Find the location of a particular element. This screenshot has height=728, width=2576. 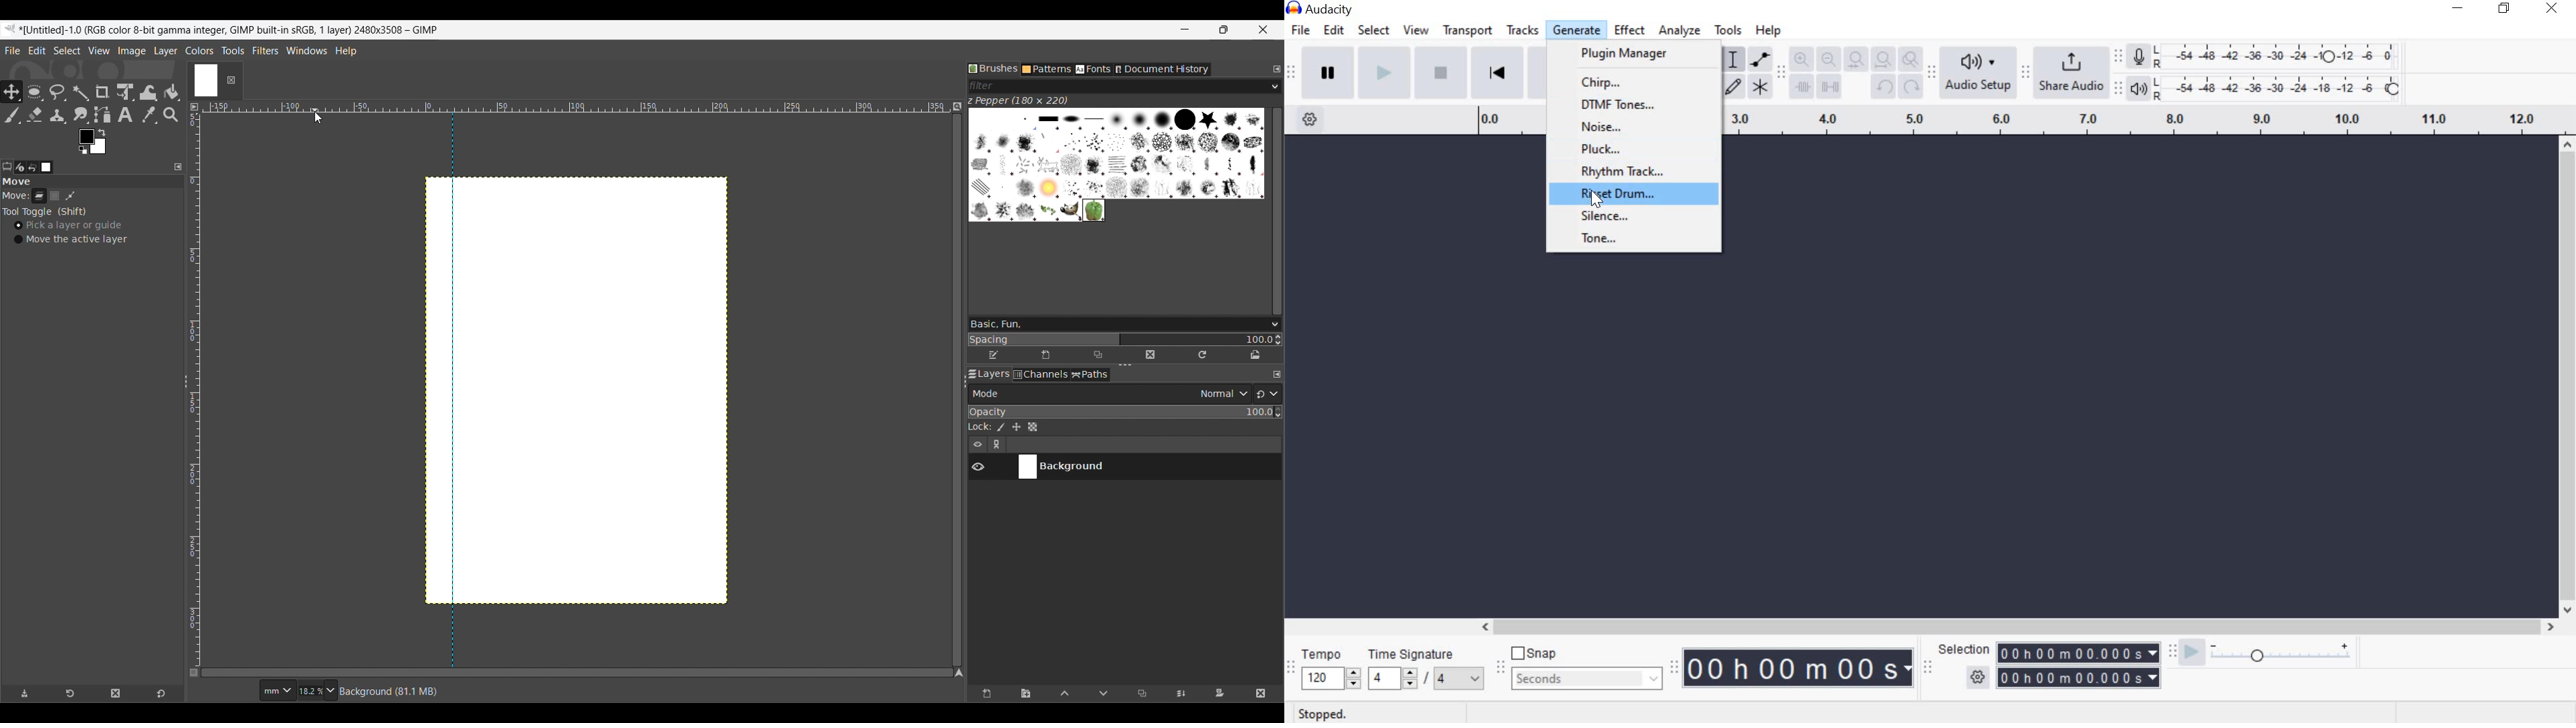

Project name, details and software name is located at coordinates (230, 30).